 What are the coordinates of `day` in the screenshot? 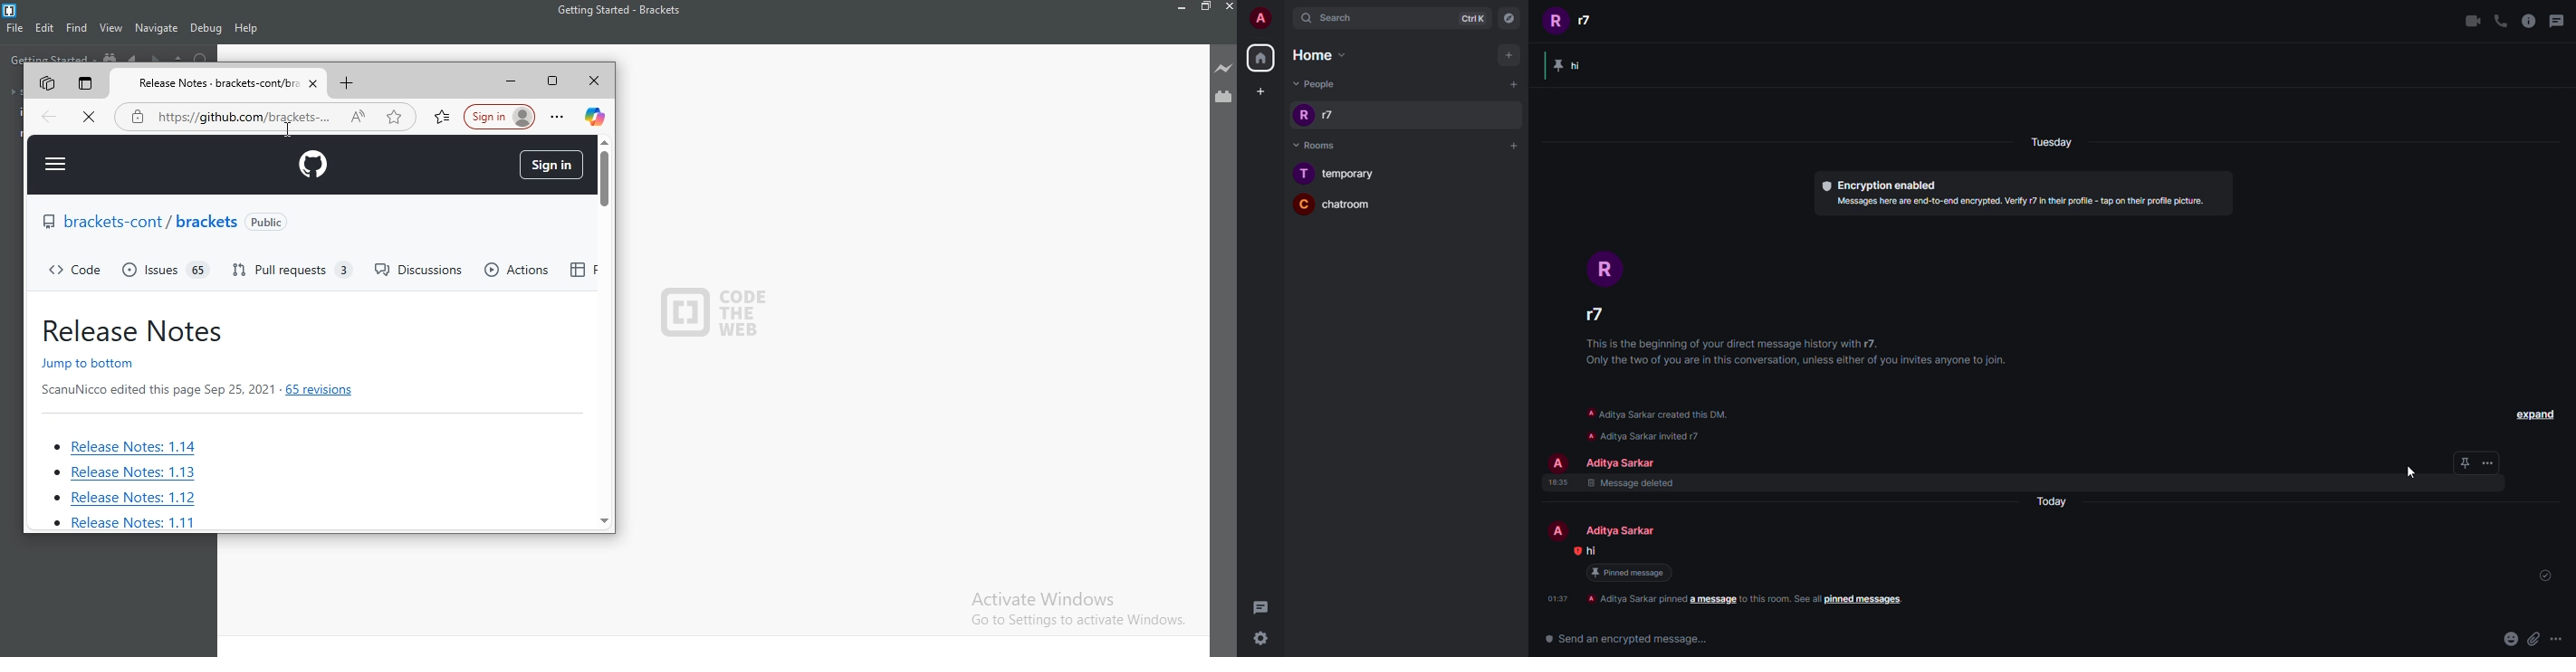 It's located at (2059, 501).